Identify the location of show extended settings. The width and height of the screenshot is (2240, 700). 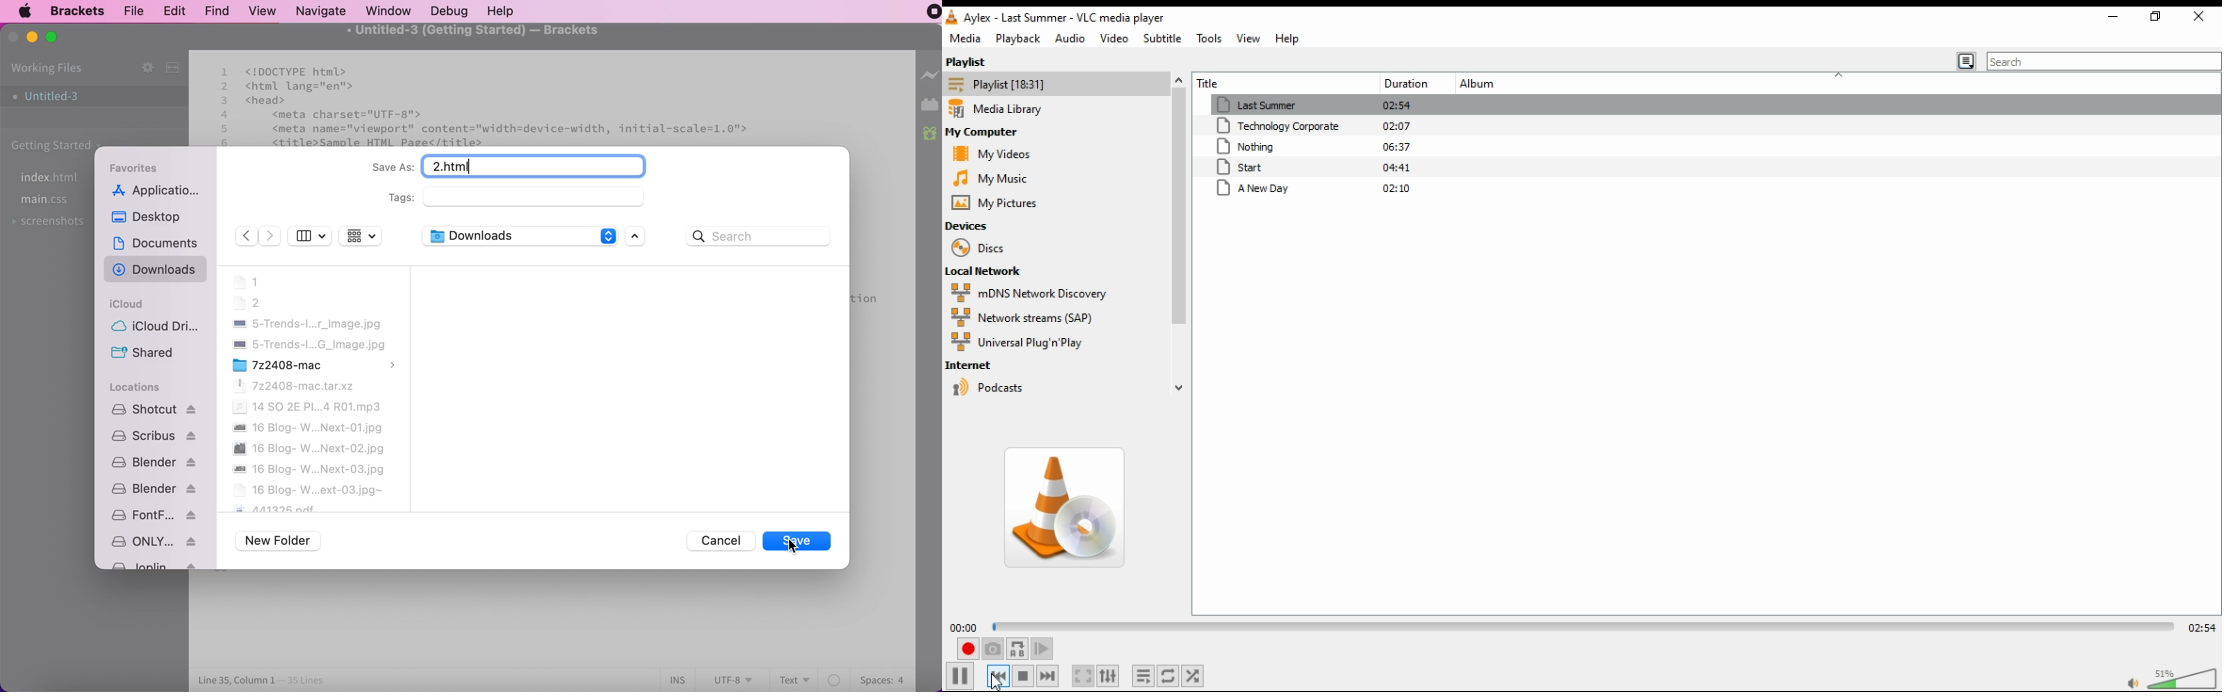
(1109, 676).